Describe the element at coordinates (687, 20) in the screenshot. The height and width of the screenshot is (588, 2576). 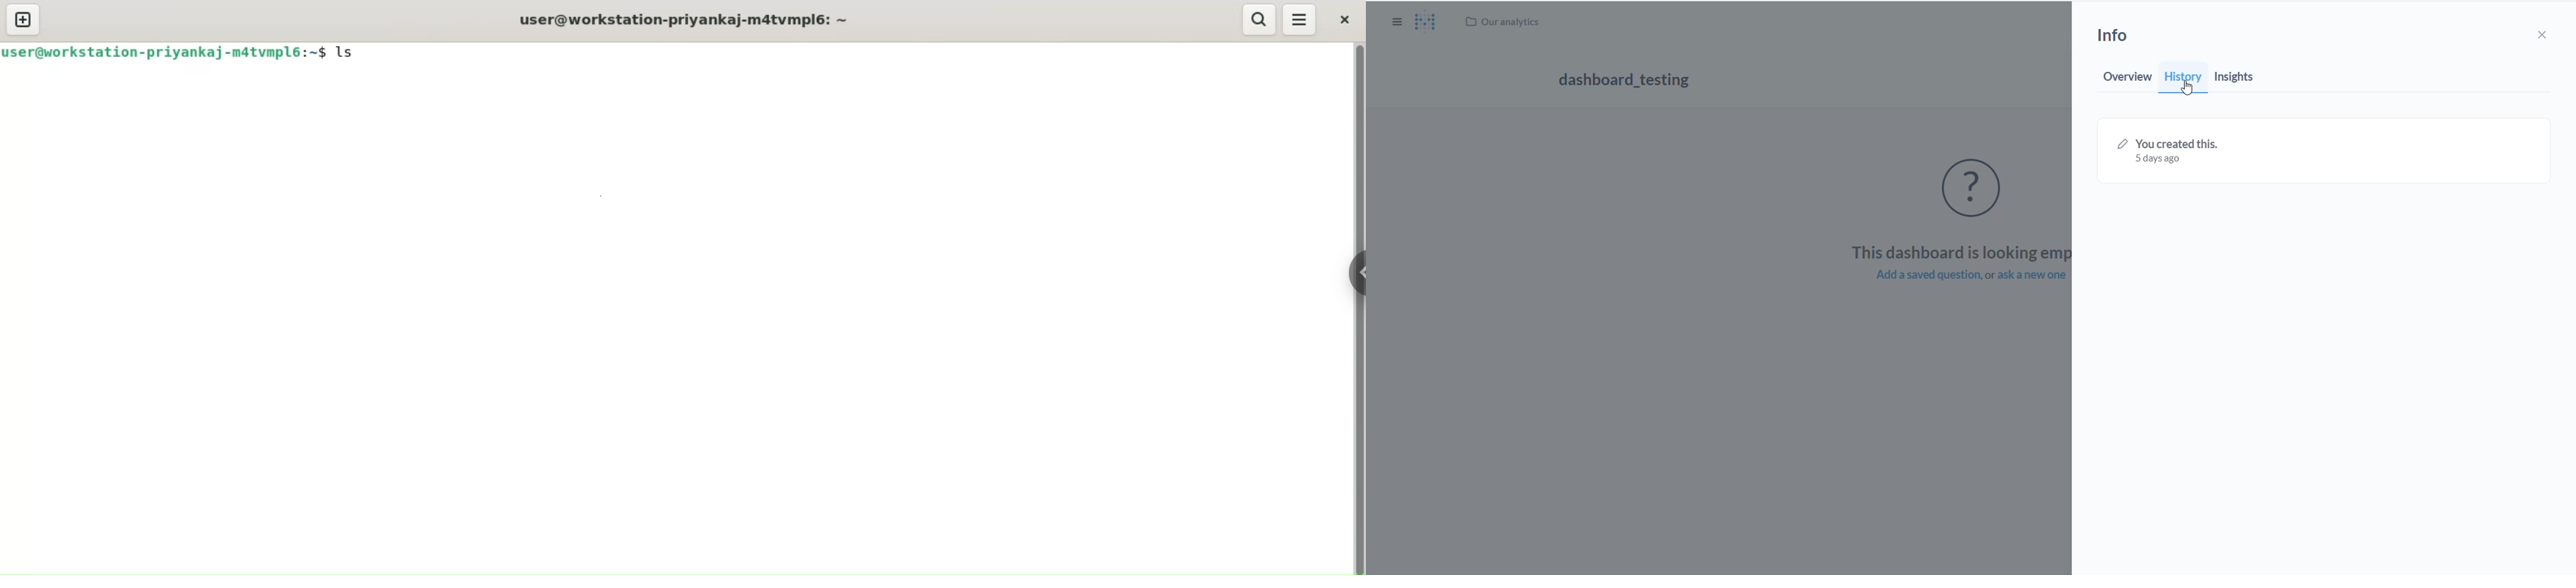
I see `user@workstation-priyankaj-m4tvmplé: ~` at that location.